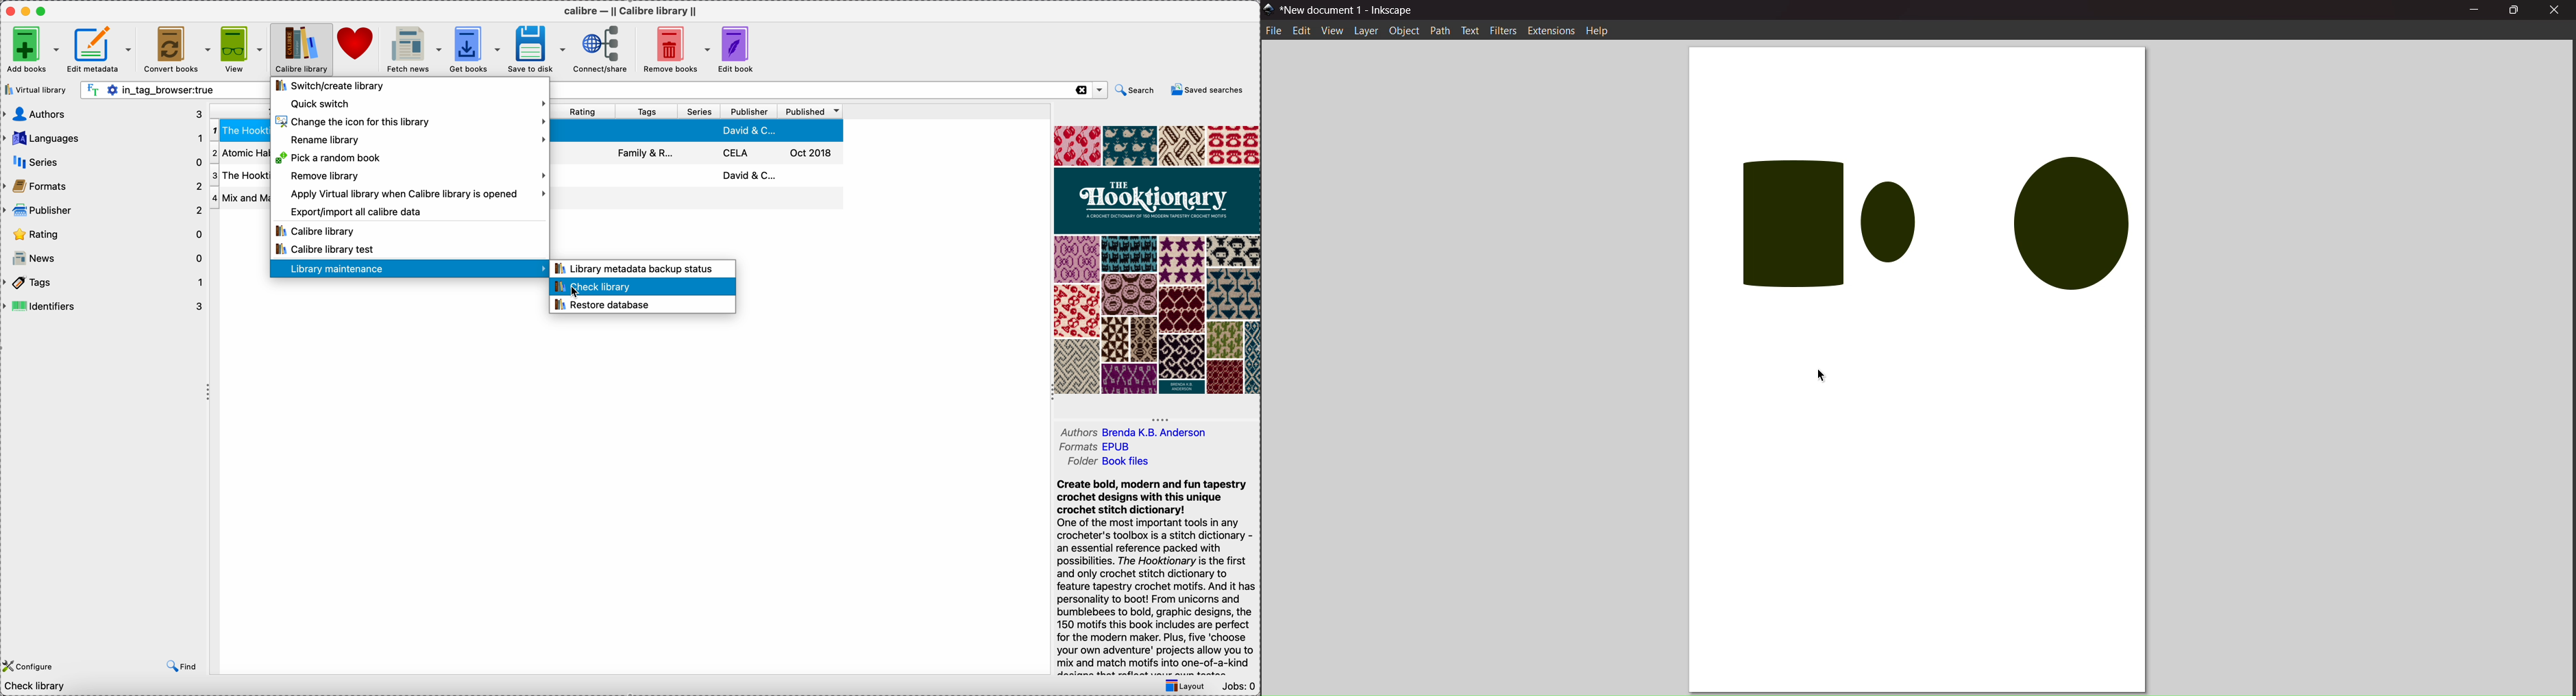  Describe the element at coordinates (103, 209) in the screenshot. I see `publisher` at that location.